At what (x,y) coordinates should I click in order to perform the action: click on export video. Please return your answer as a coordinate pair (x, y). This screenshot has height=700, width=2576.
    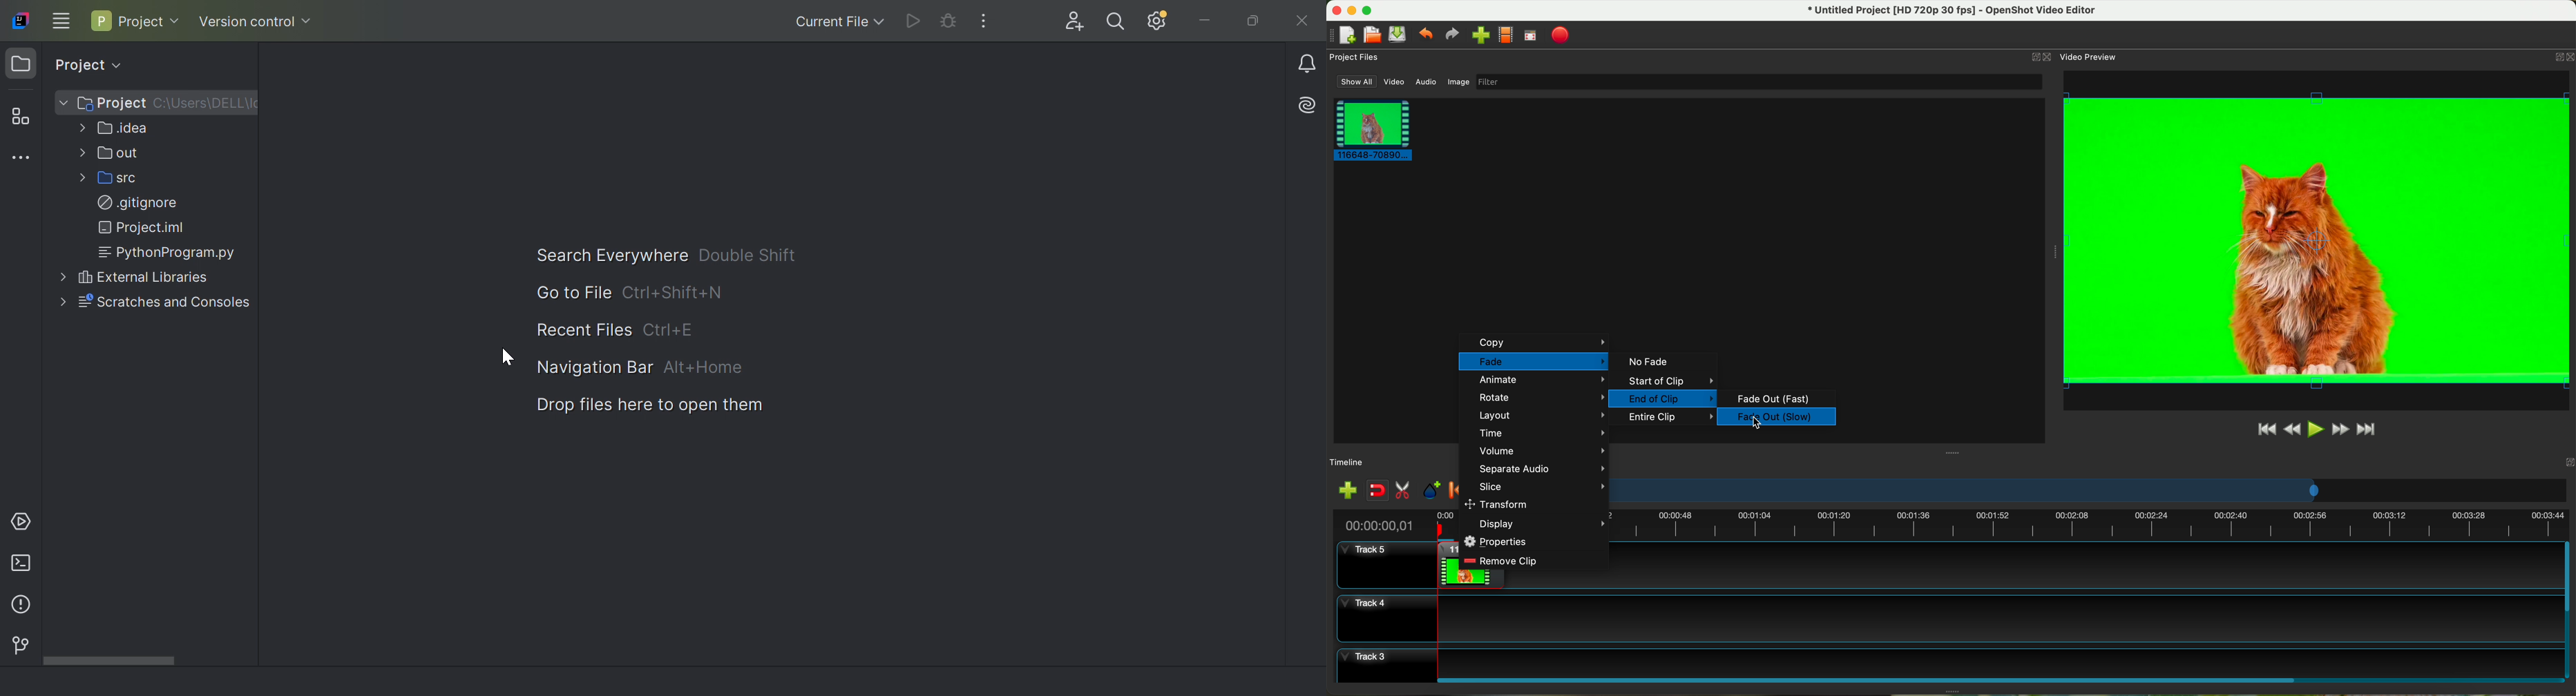
    Looking at the image, I should click on (1560, 36).